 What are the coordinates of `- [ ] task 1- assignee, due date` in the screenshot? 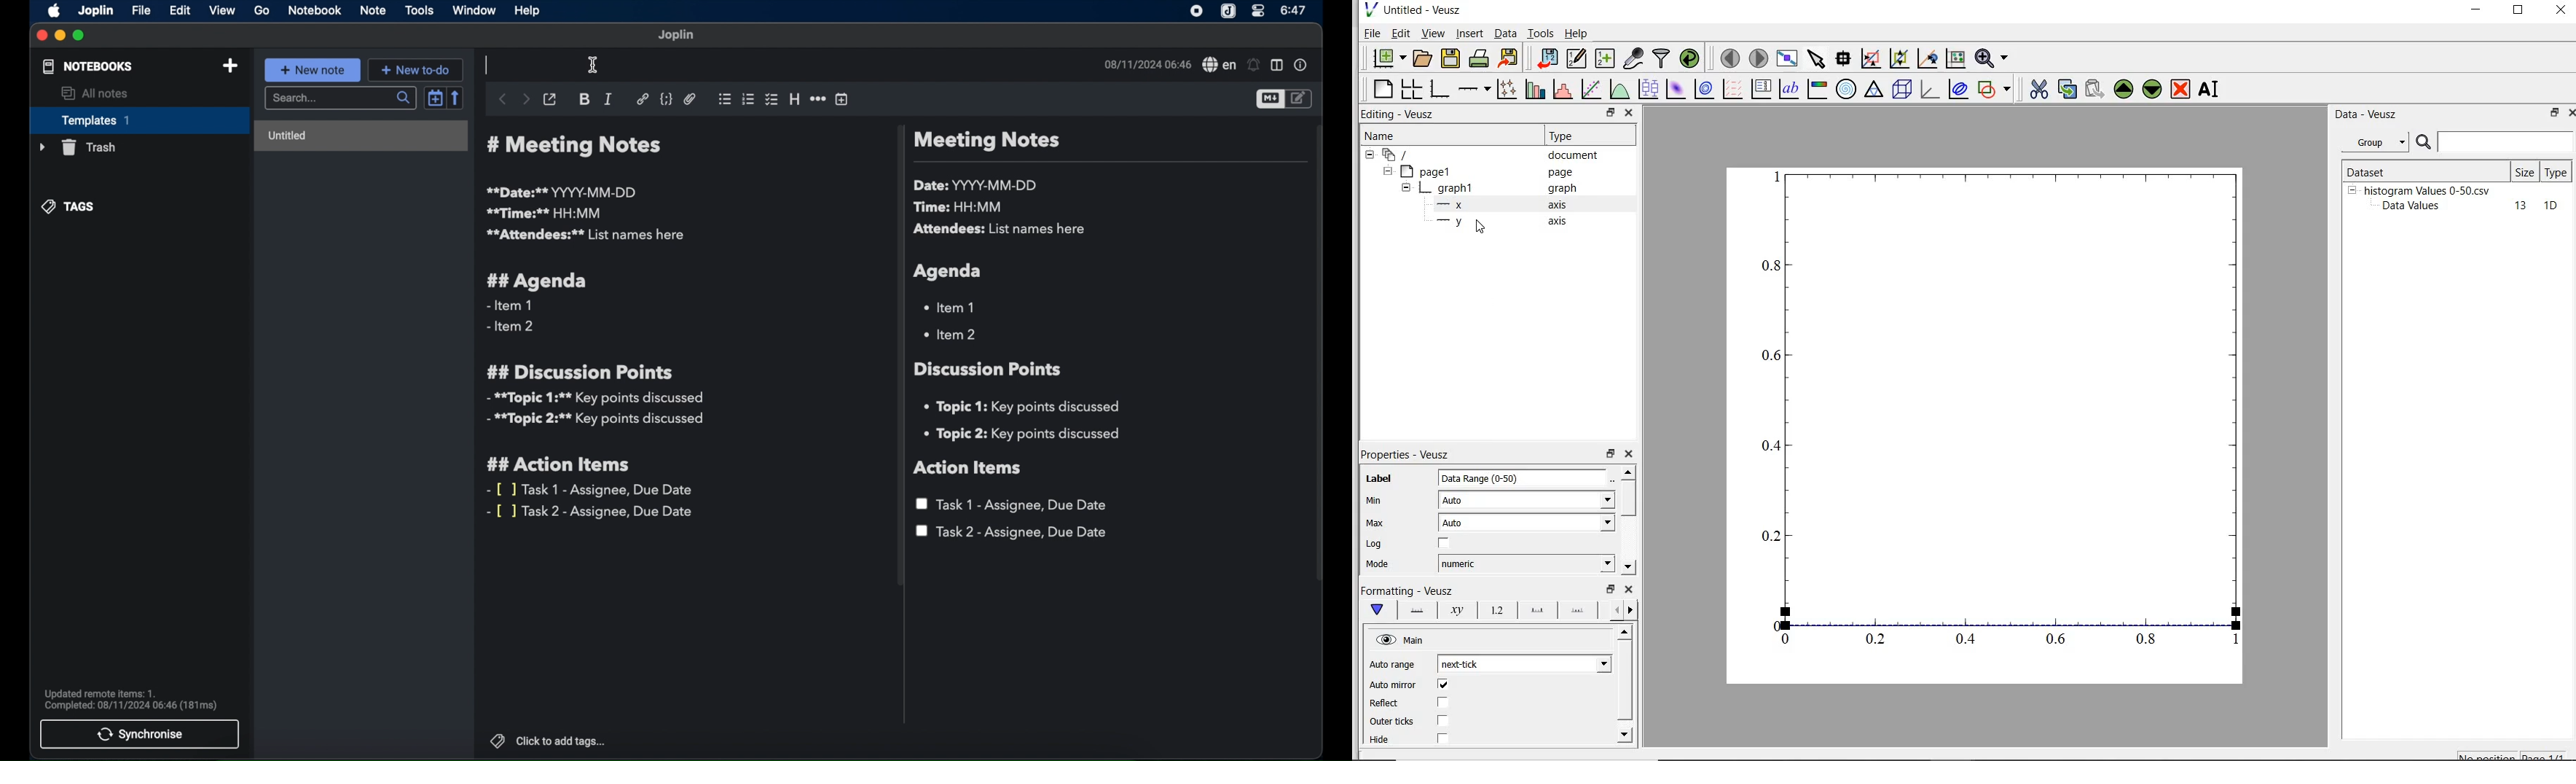 It's located at (591, 490).